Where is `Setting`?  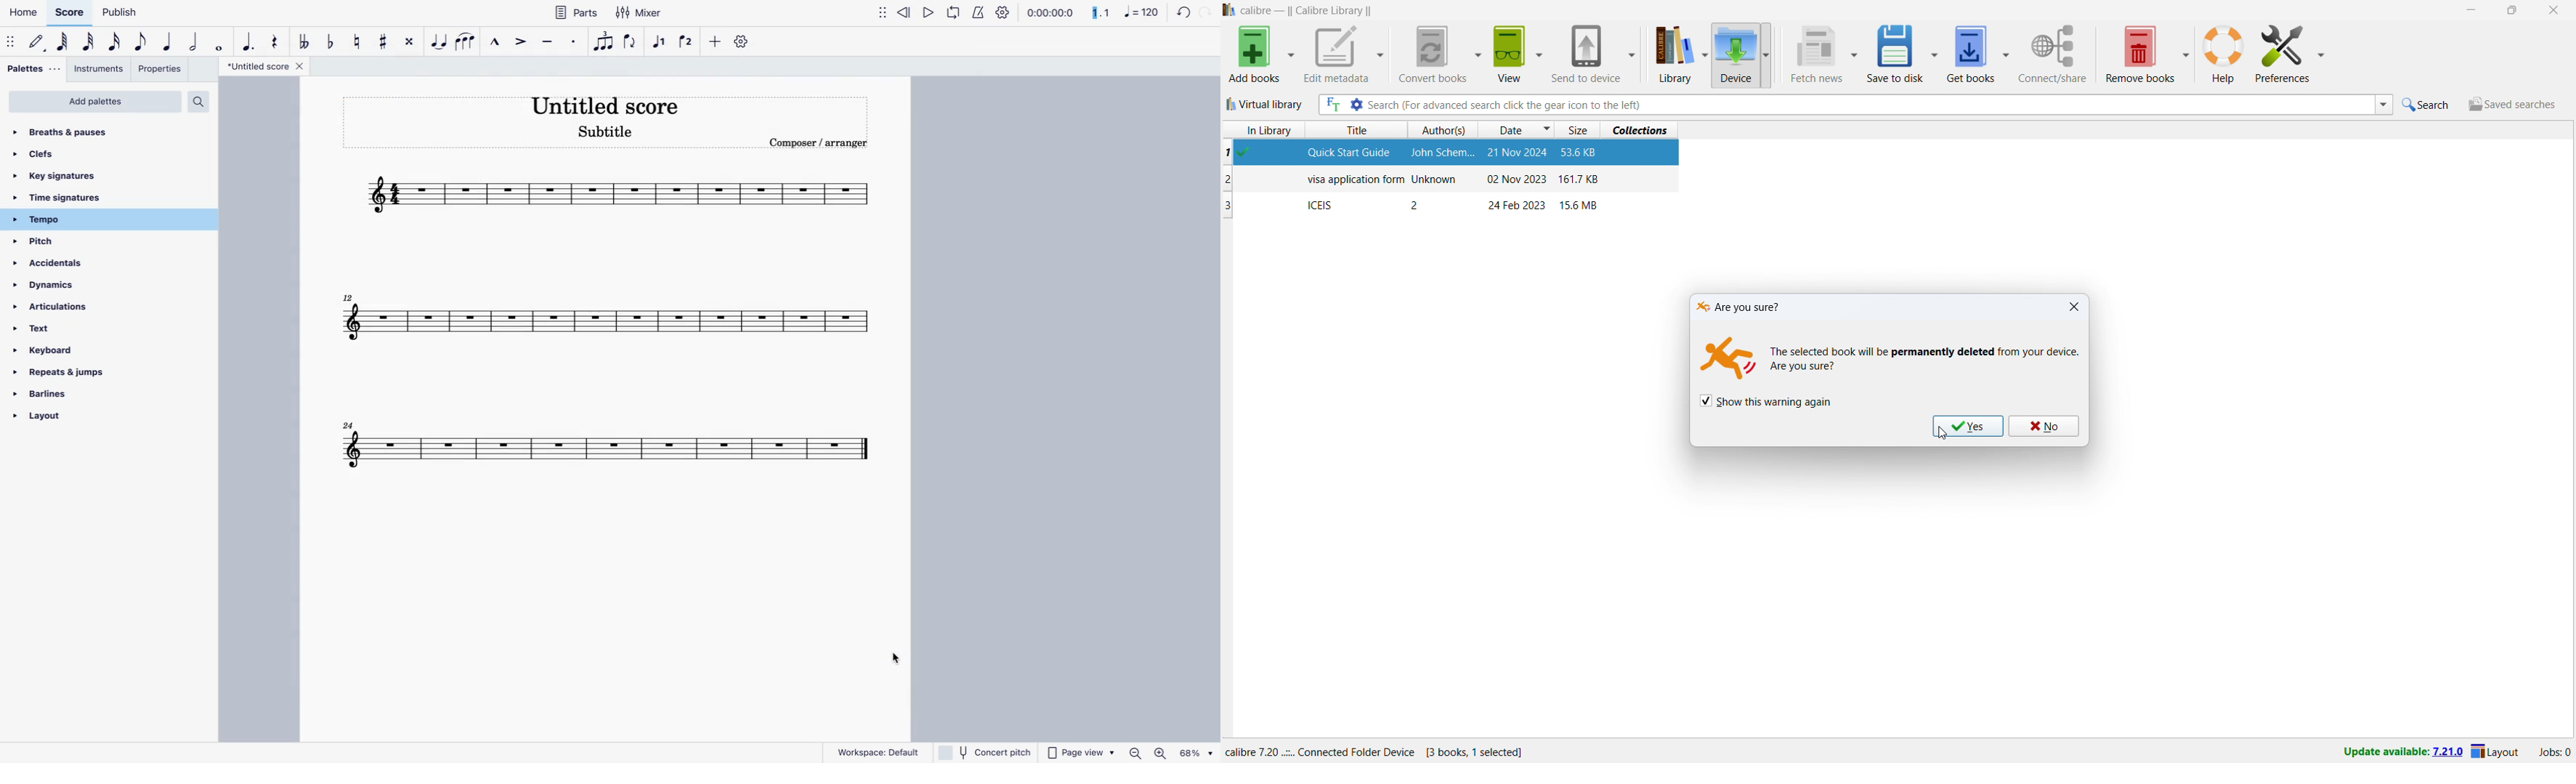 Setting is located at coordinates (998, 13).